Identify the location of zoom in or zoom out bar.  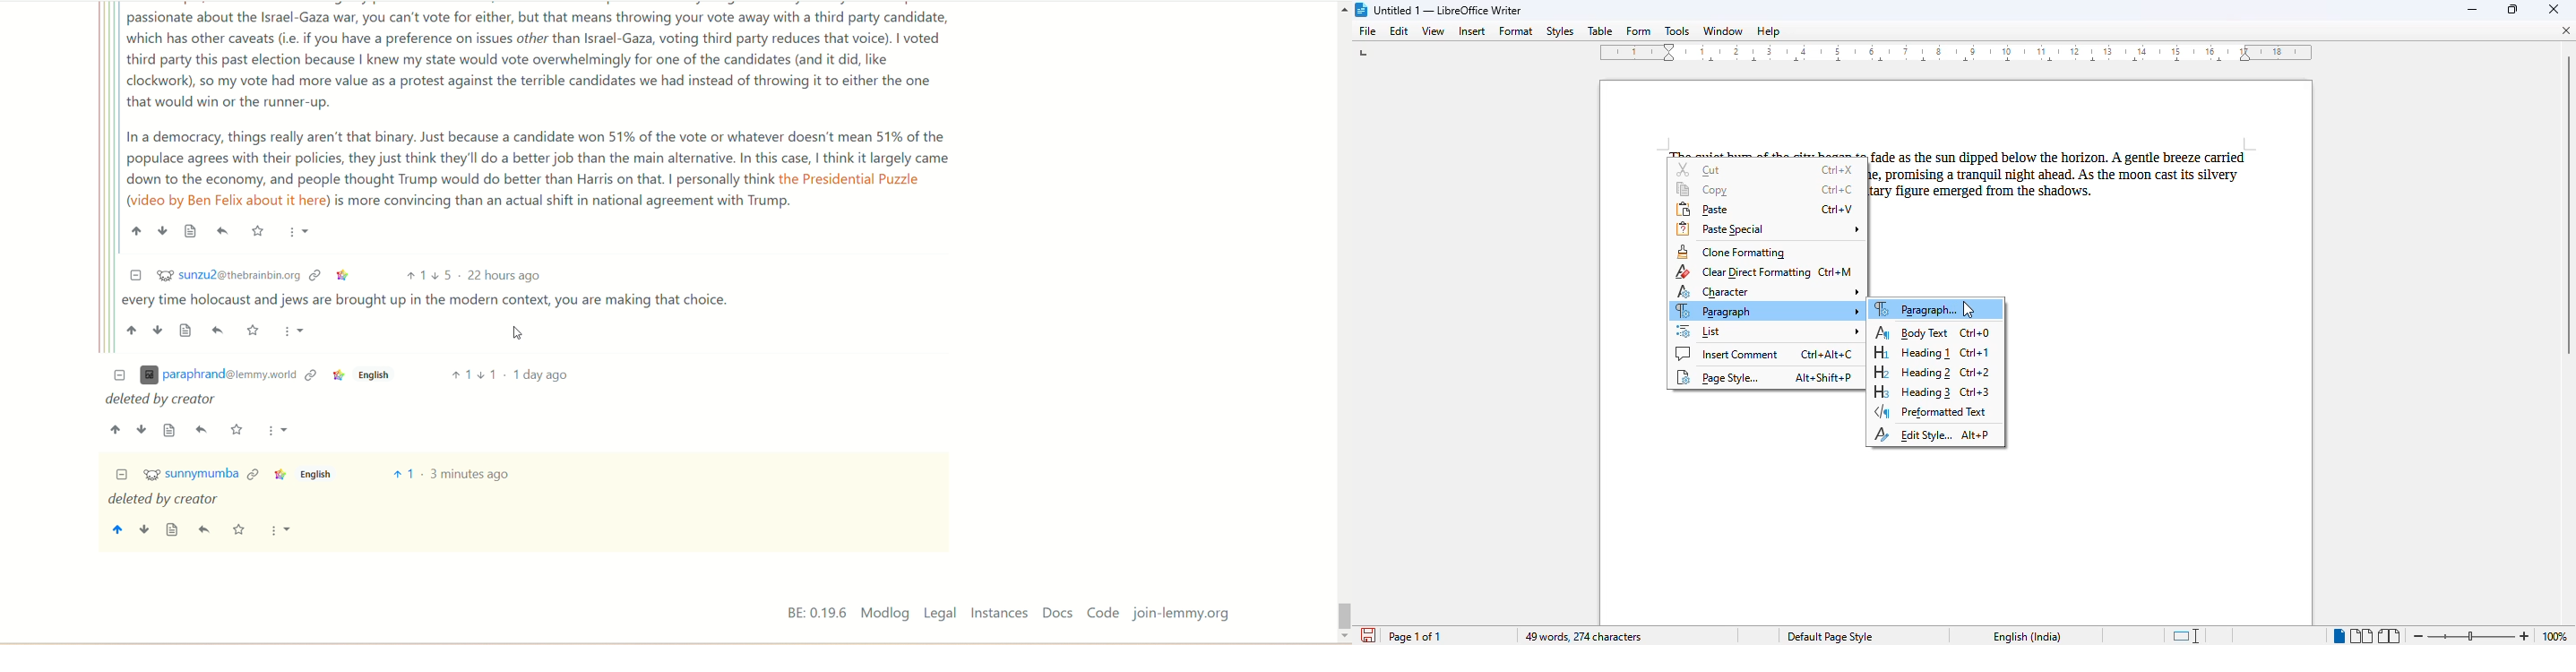
(2470, 637).